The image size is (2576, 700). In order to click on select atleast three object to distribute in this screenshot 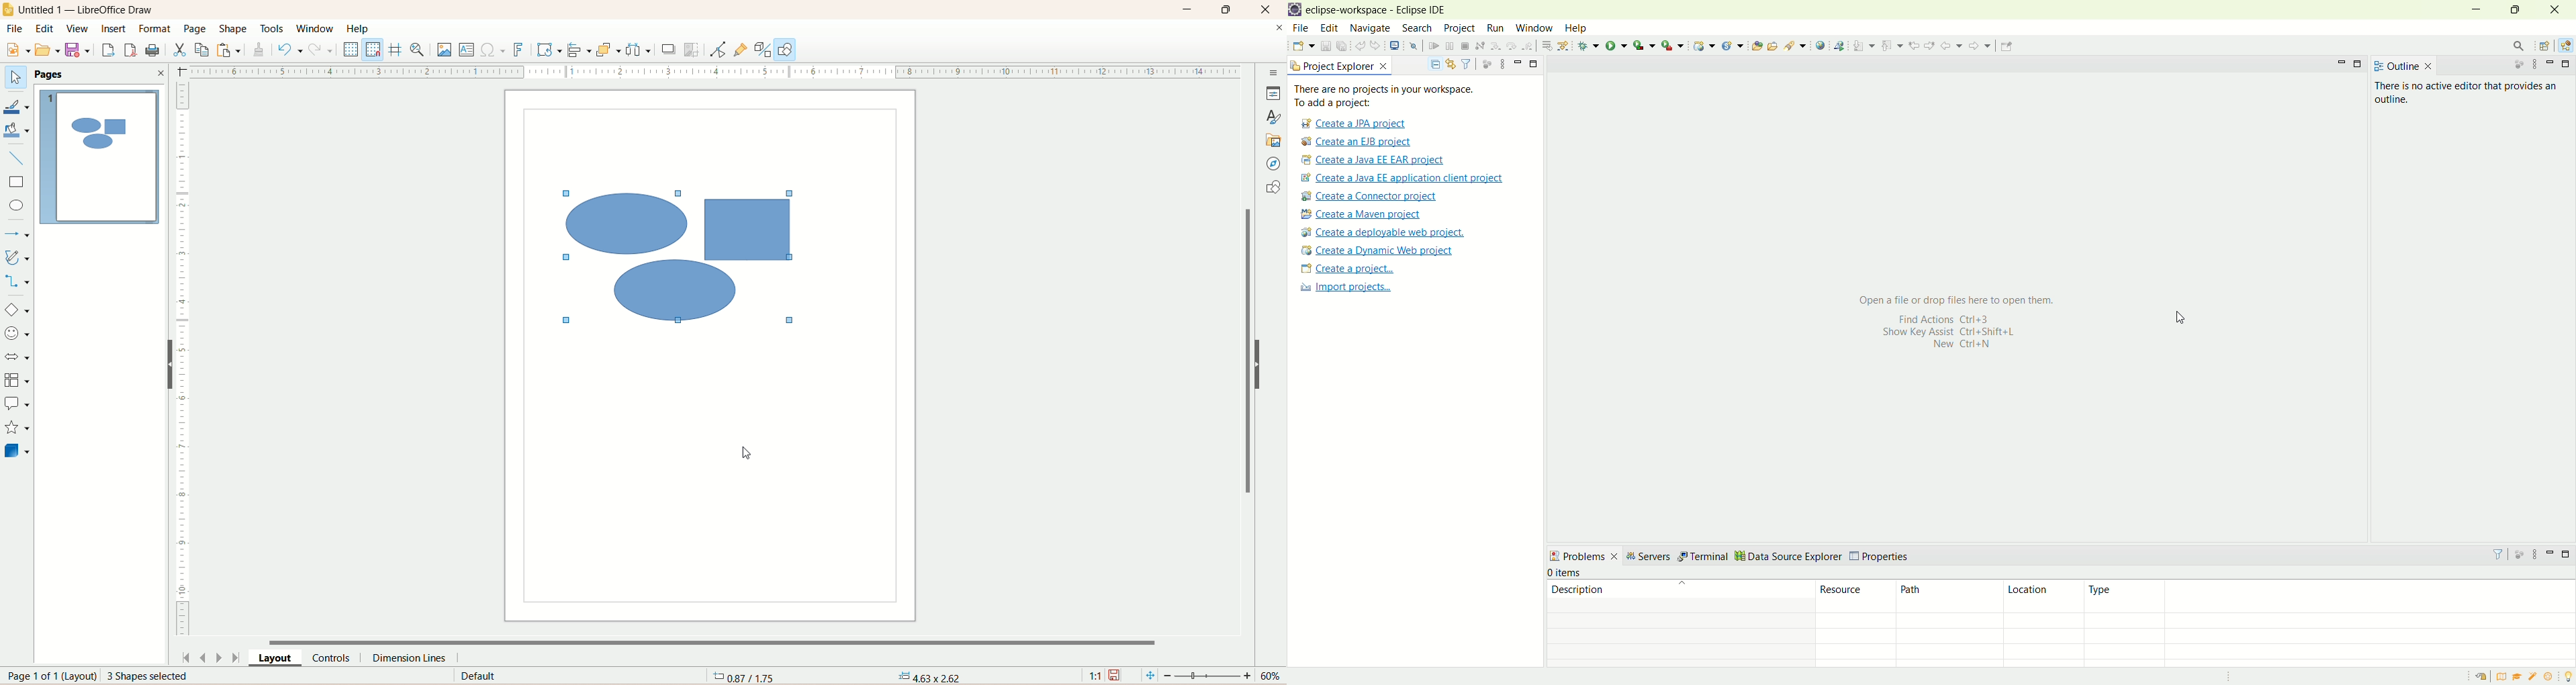, I will do `click(639, 50)`.